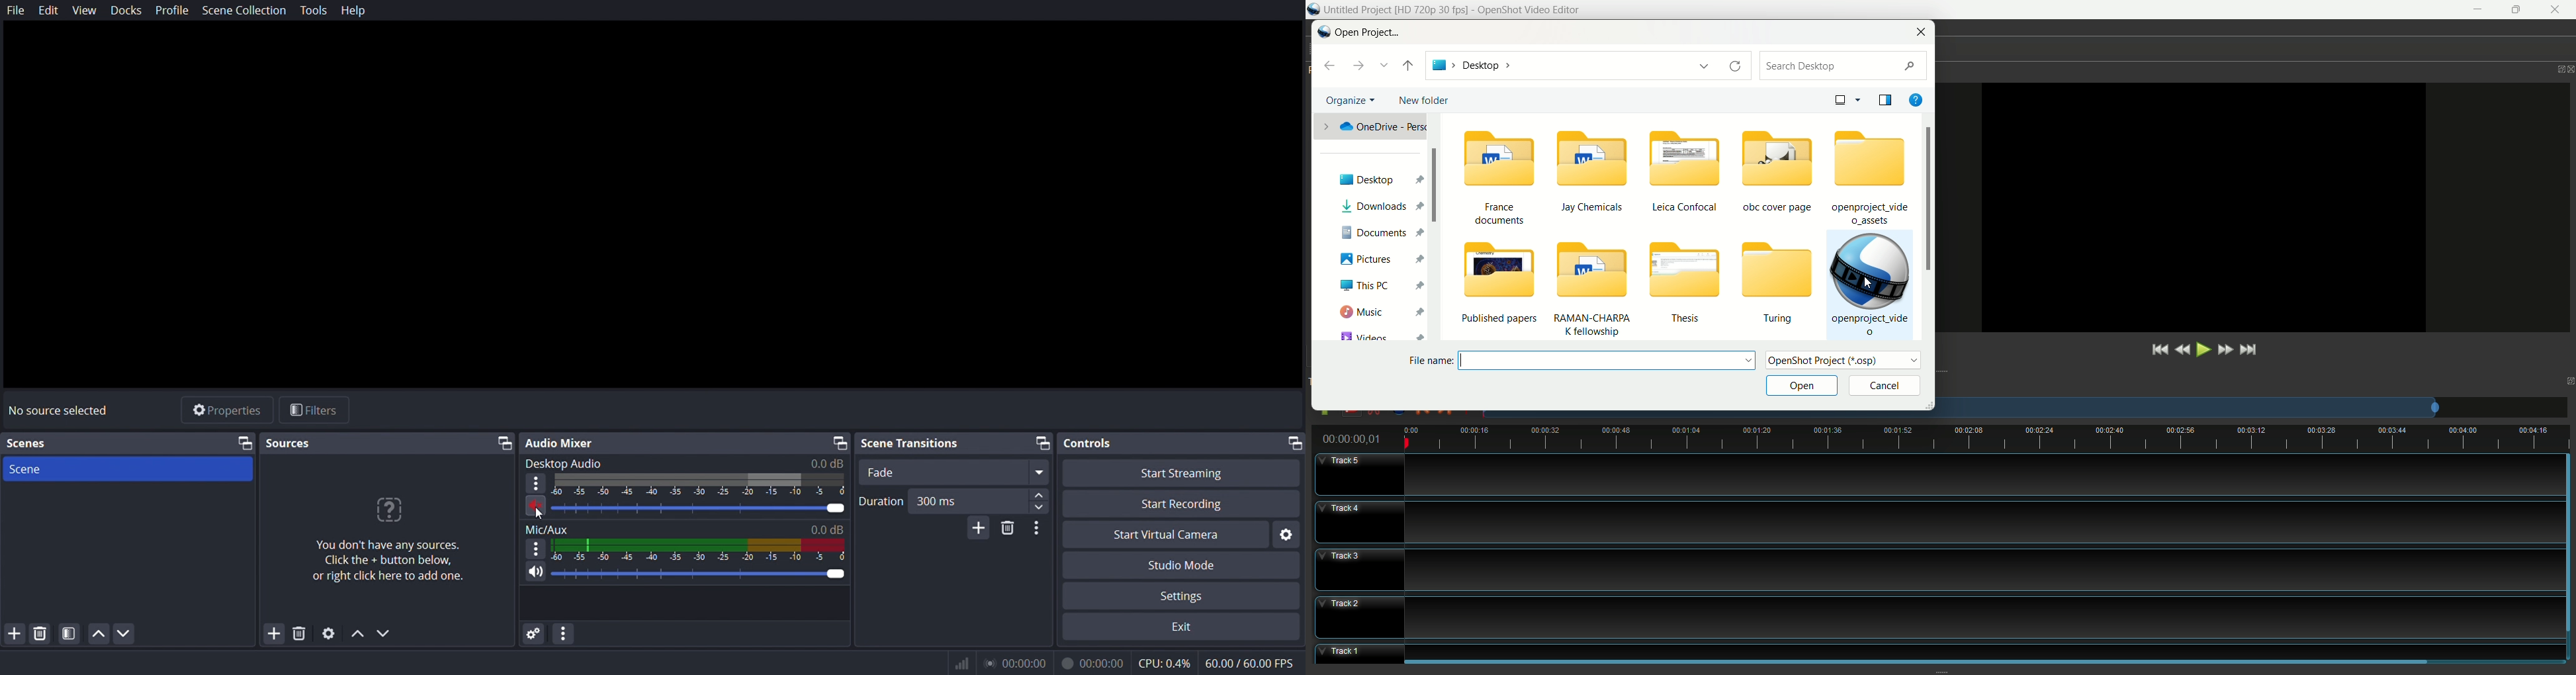  What do you see at coordinates (1846, 362) in the screenshot?
I see `OpenShotProject (8.osp)` at bounding box center [1846, 362].